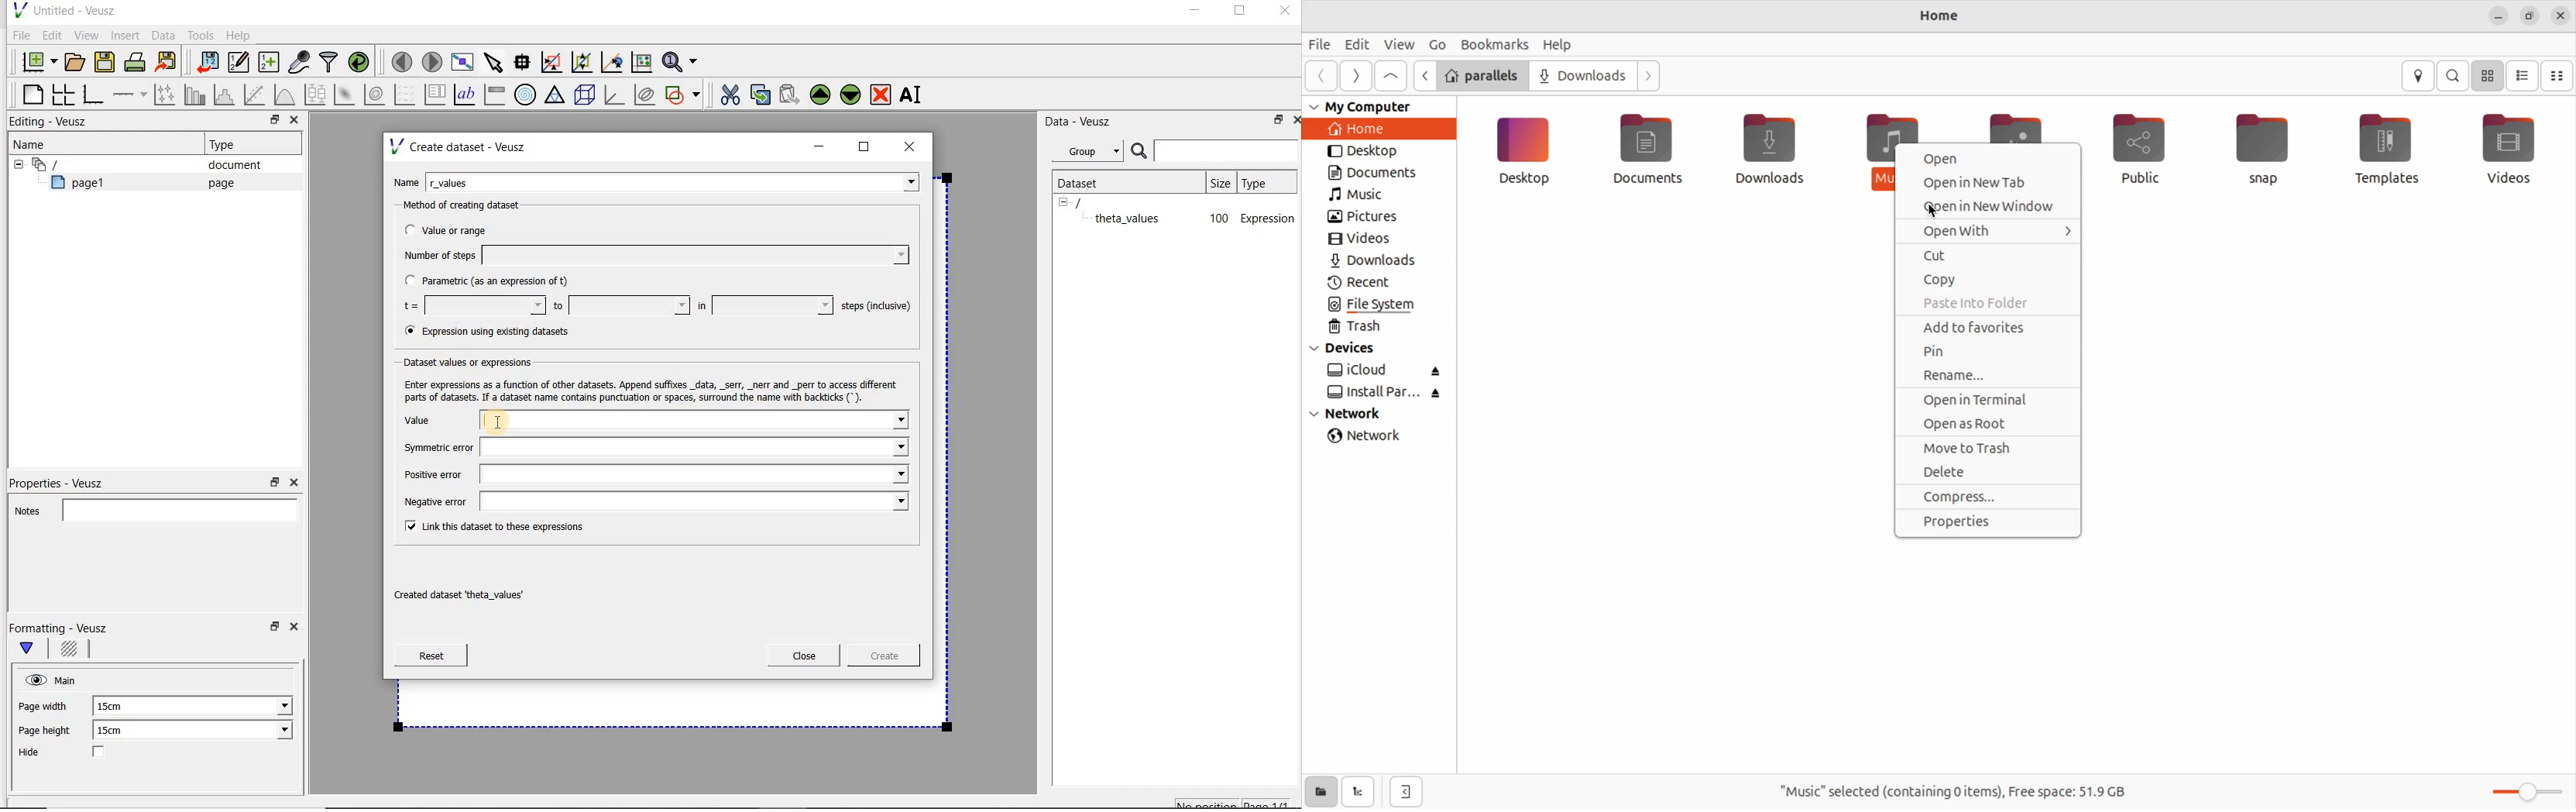 This screenshot has width=2576, height=812. What do you see at coordinates (471, 306) in the screenshot?
I see `t= ` at bounding box center [471, 306].